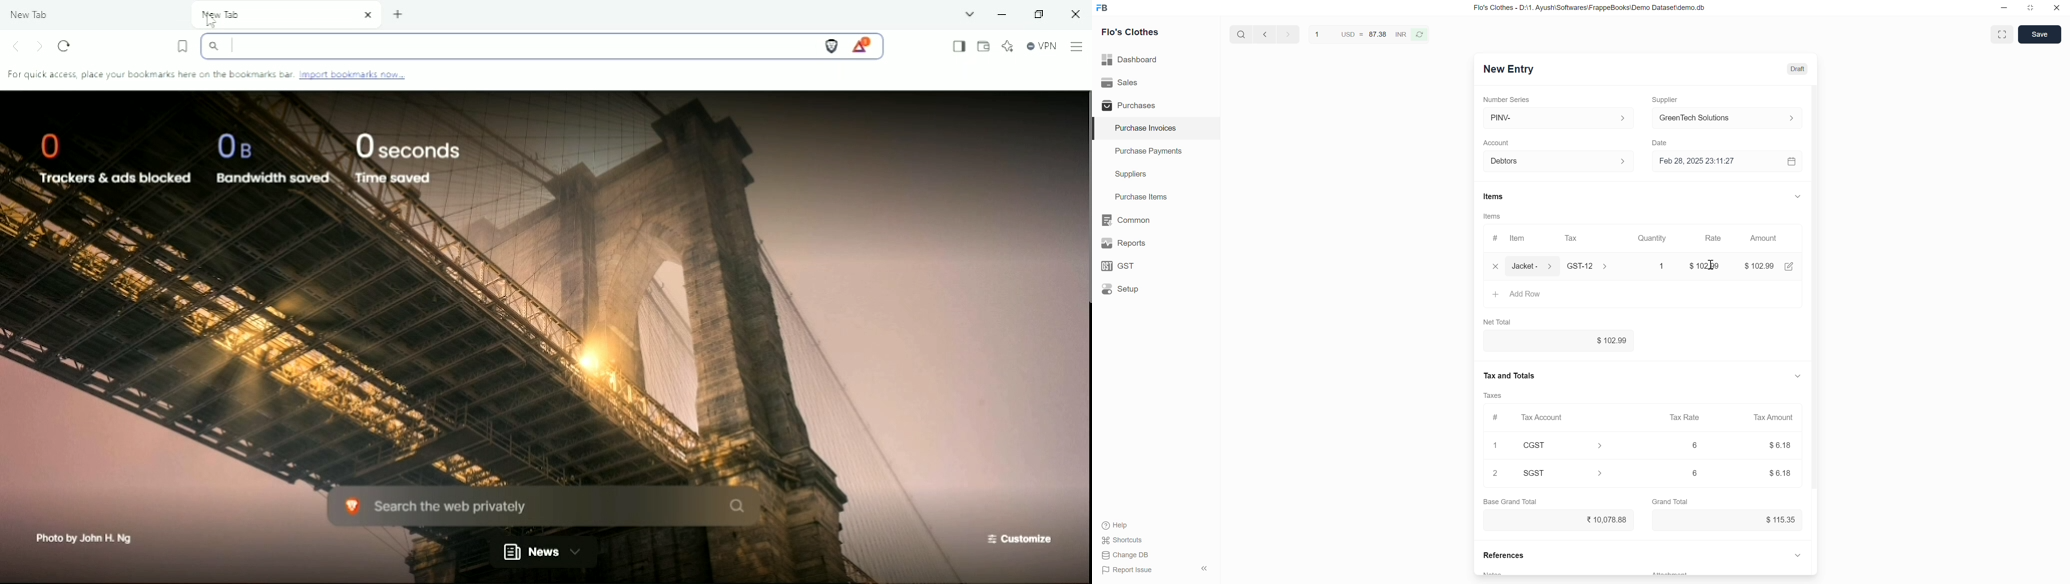  What do you see at coordinates (1781, 473) in the screenshot?
I see `$6.18` at bounding box center [1781, 473].